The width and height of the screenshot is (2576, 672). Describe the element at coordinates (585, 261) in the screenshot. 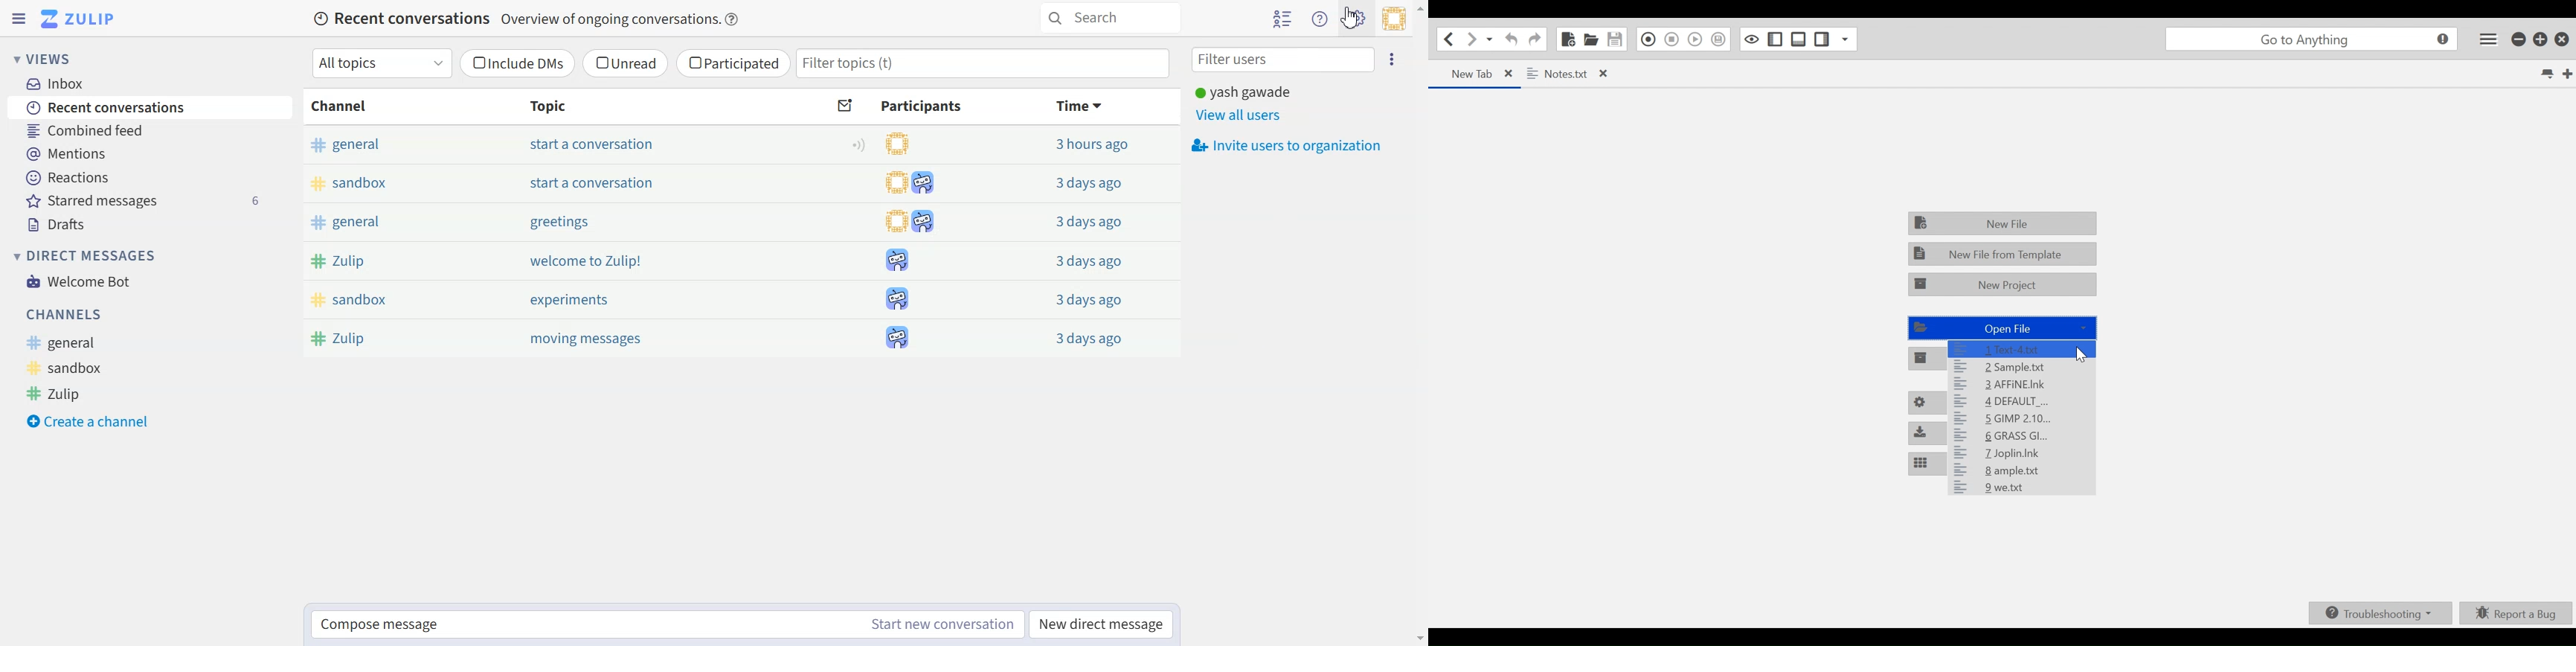

I see `welcome to Zulip!` at that location.